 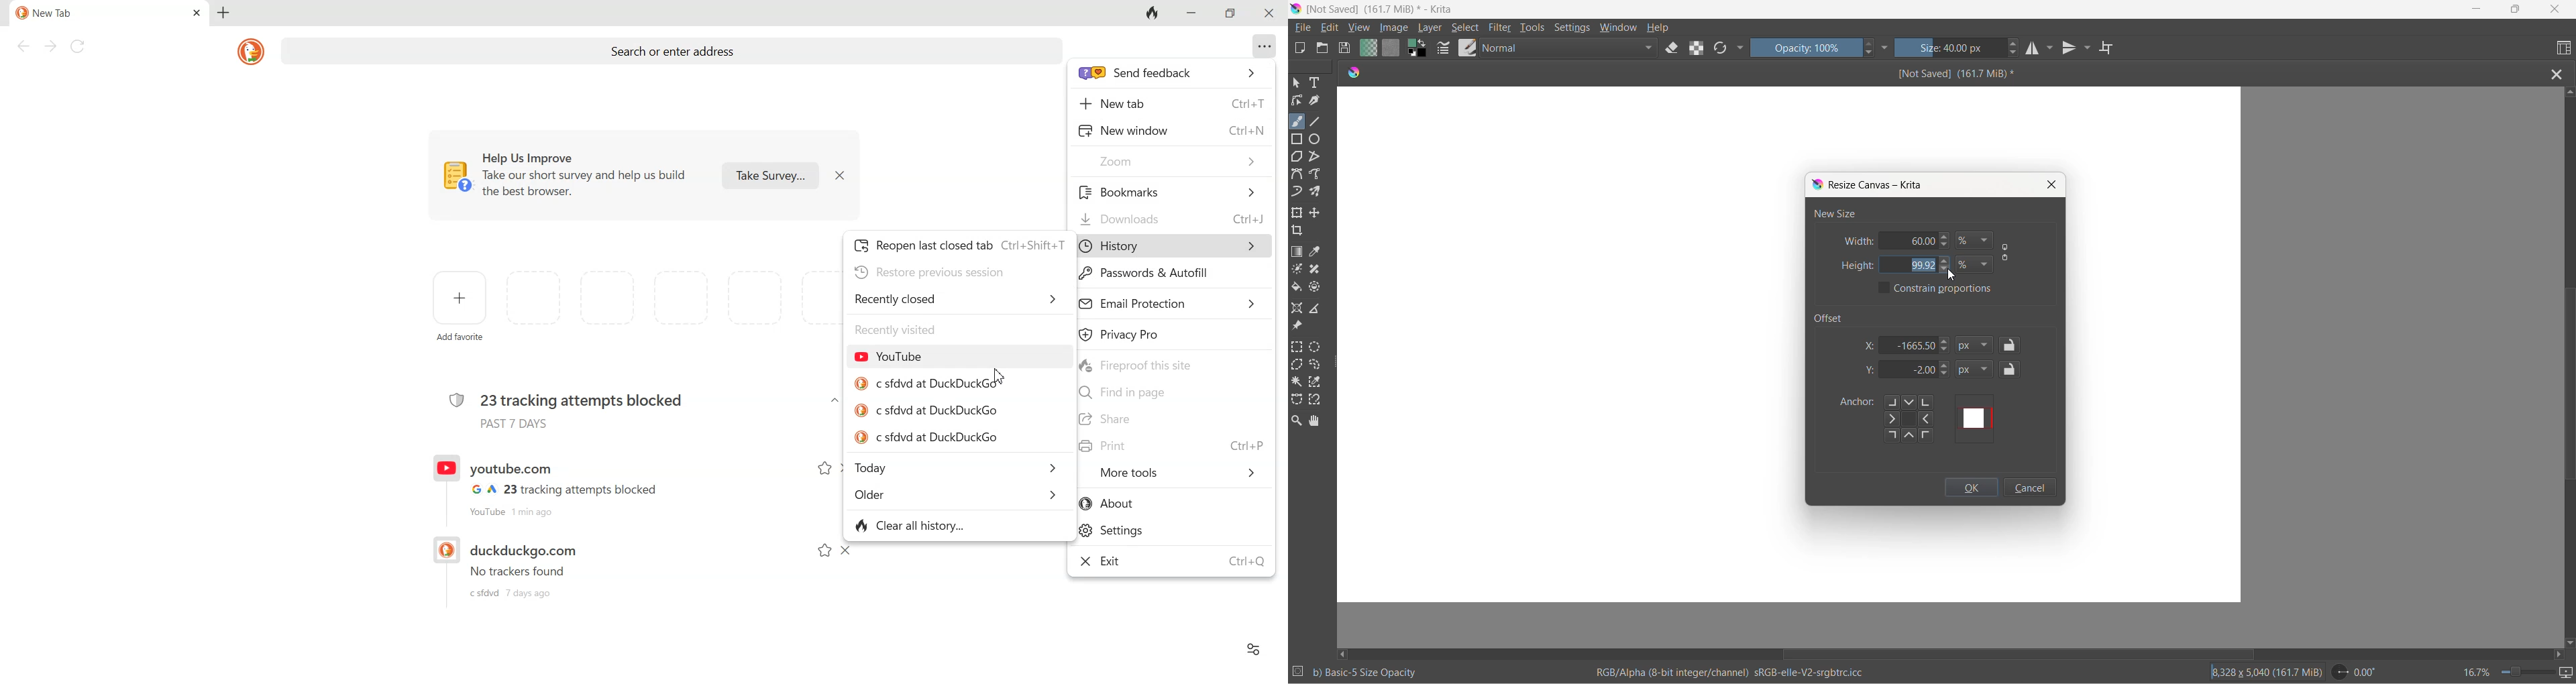 What do you see at coordinates (1297, 84) in the screenshot?
I see `select shape tool` at bounding box center [1297, 84].